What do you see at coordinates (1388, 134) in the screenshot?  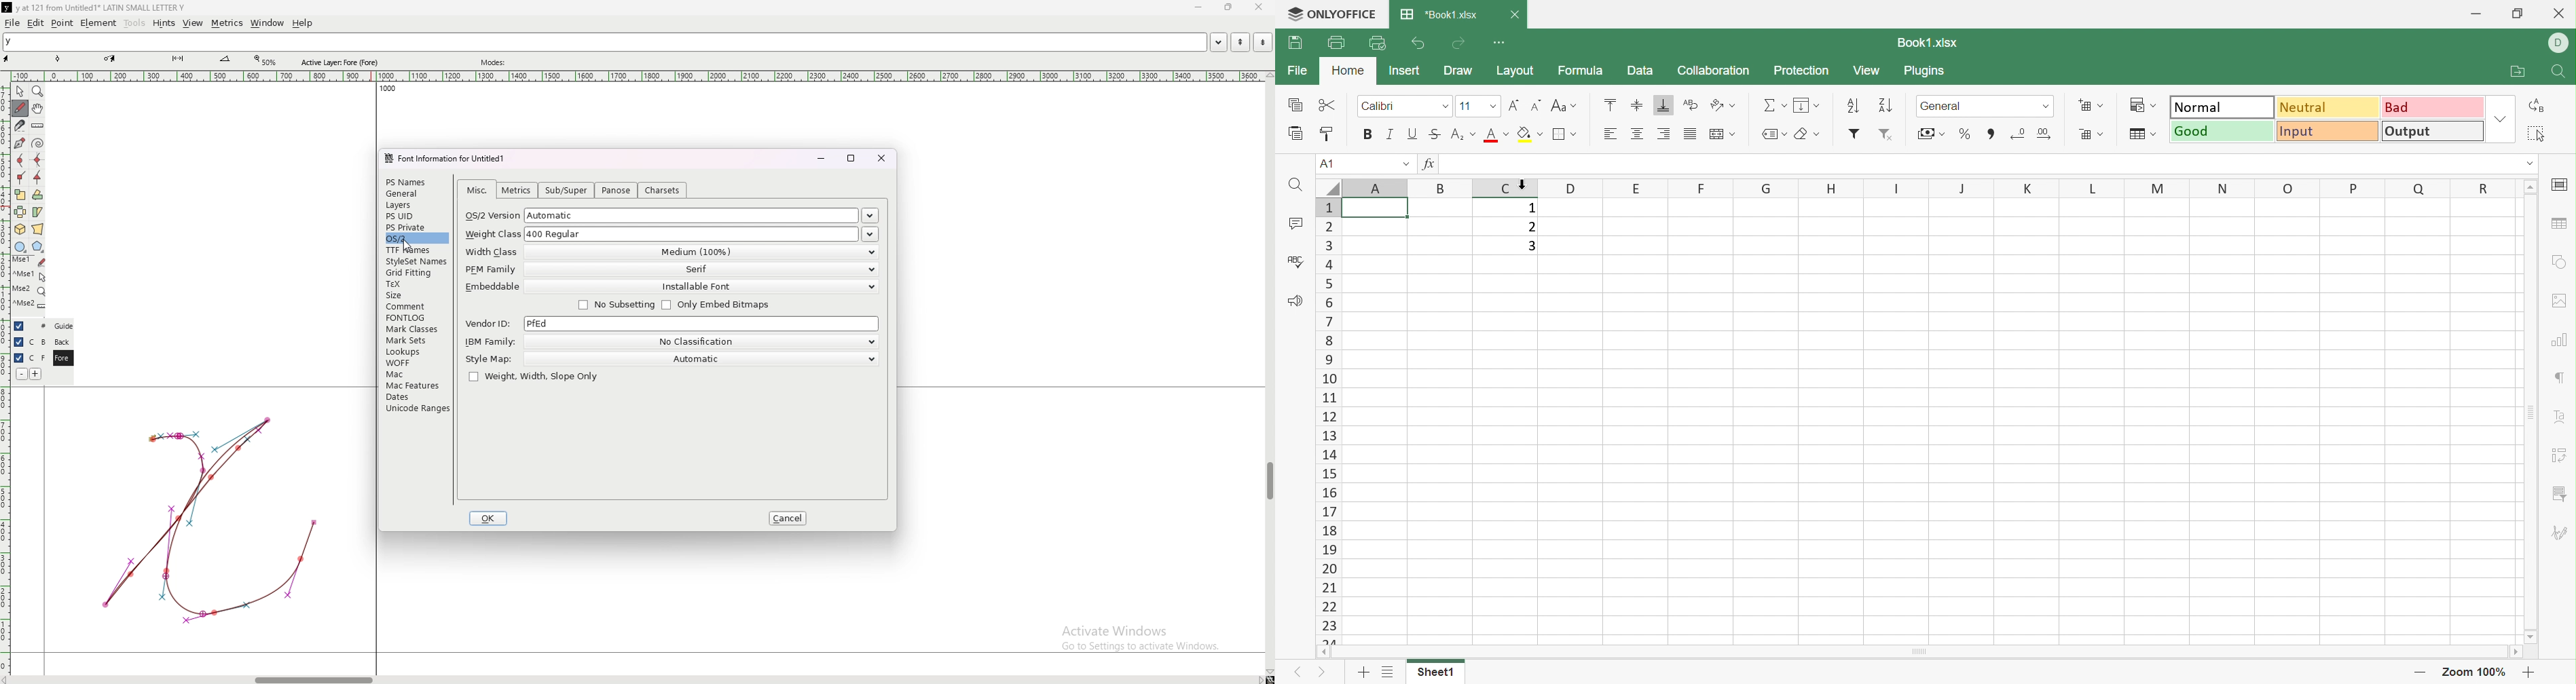 I see `Italic` at bounding box center [1388, 134].